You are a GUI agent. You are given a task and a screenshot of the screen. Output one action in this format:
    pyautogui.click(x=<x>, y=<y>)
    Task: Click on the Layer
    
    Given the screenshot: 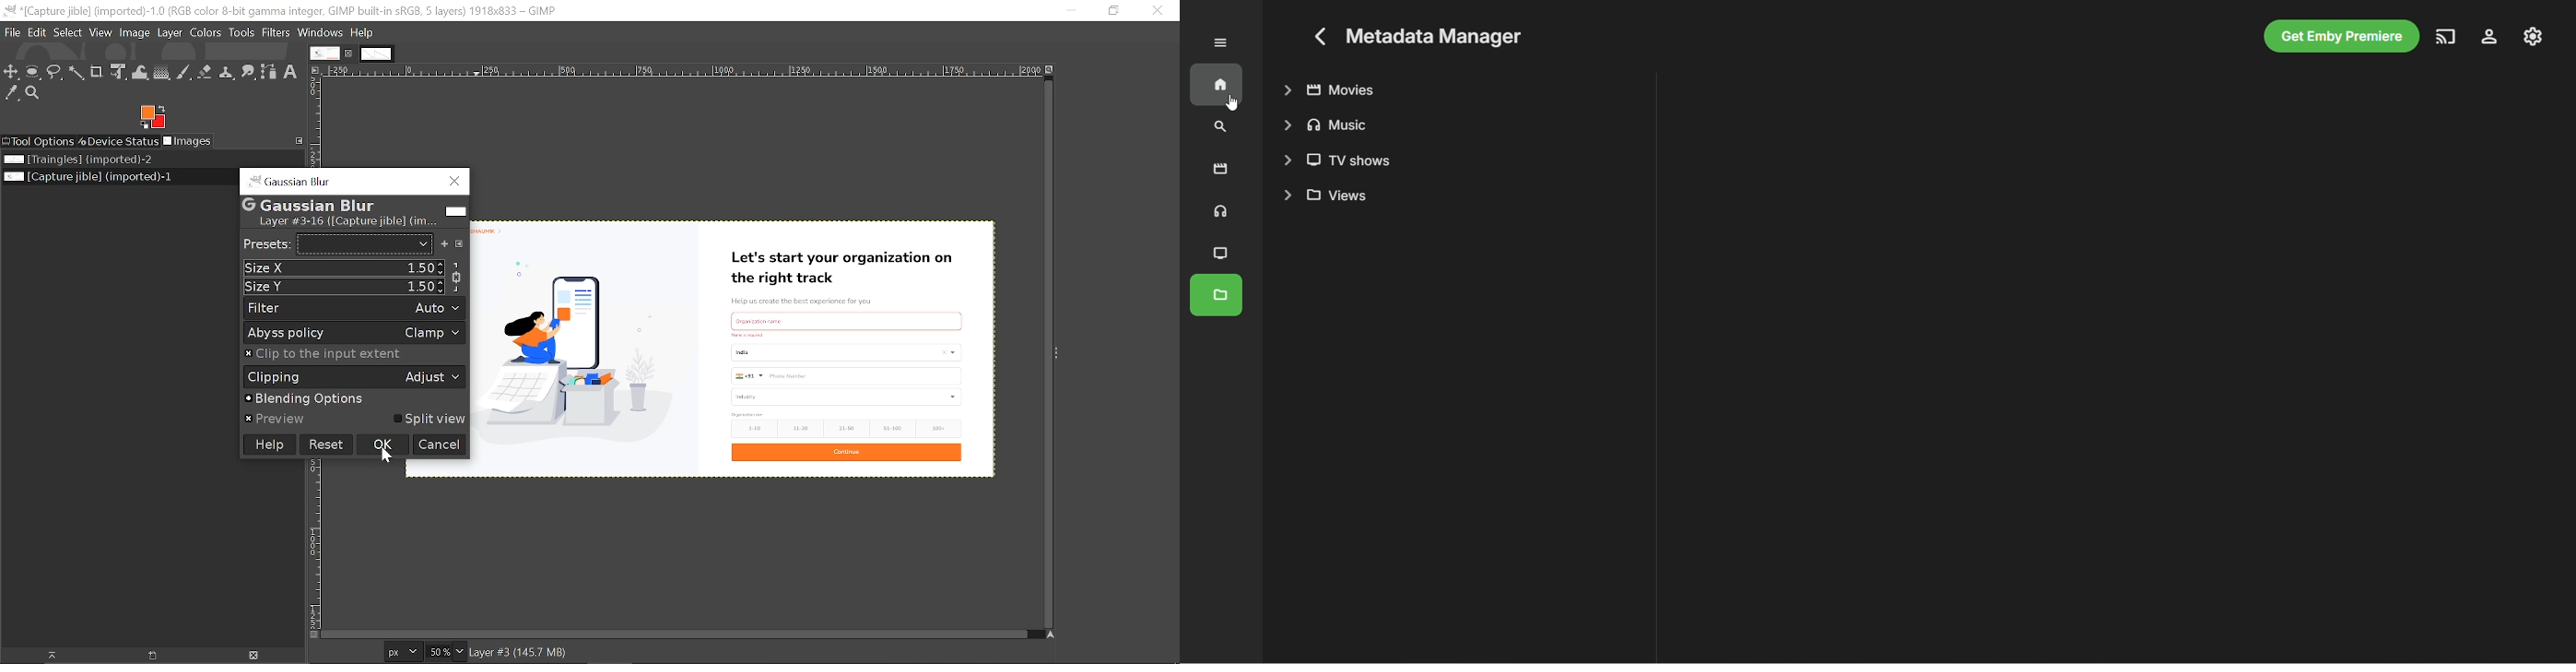 What is the action you would take?
    pyautogui.click(x=171, y=34)
    